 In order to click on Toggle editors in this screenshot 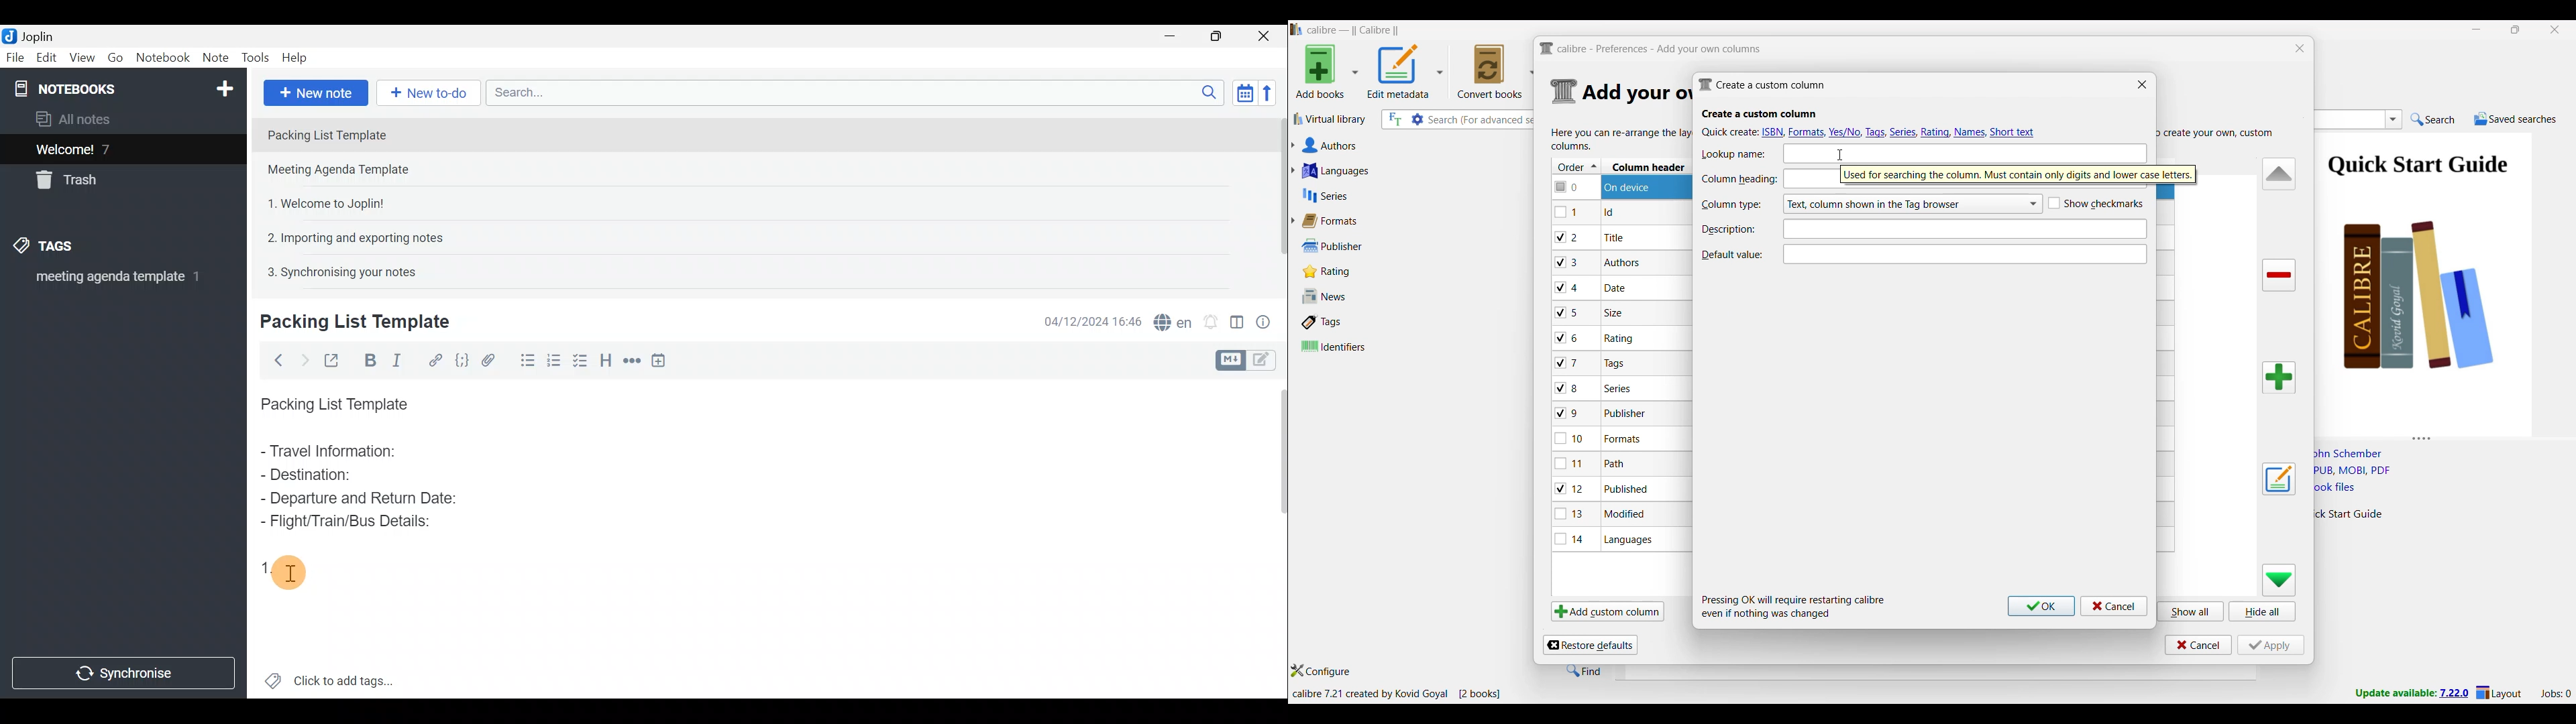, I will do `click(1232, 359)`.